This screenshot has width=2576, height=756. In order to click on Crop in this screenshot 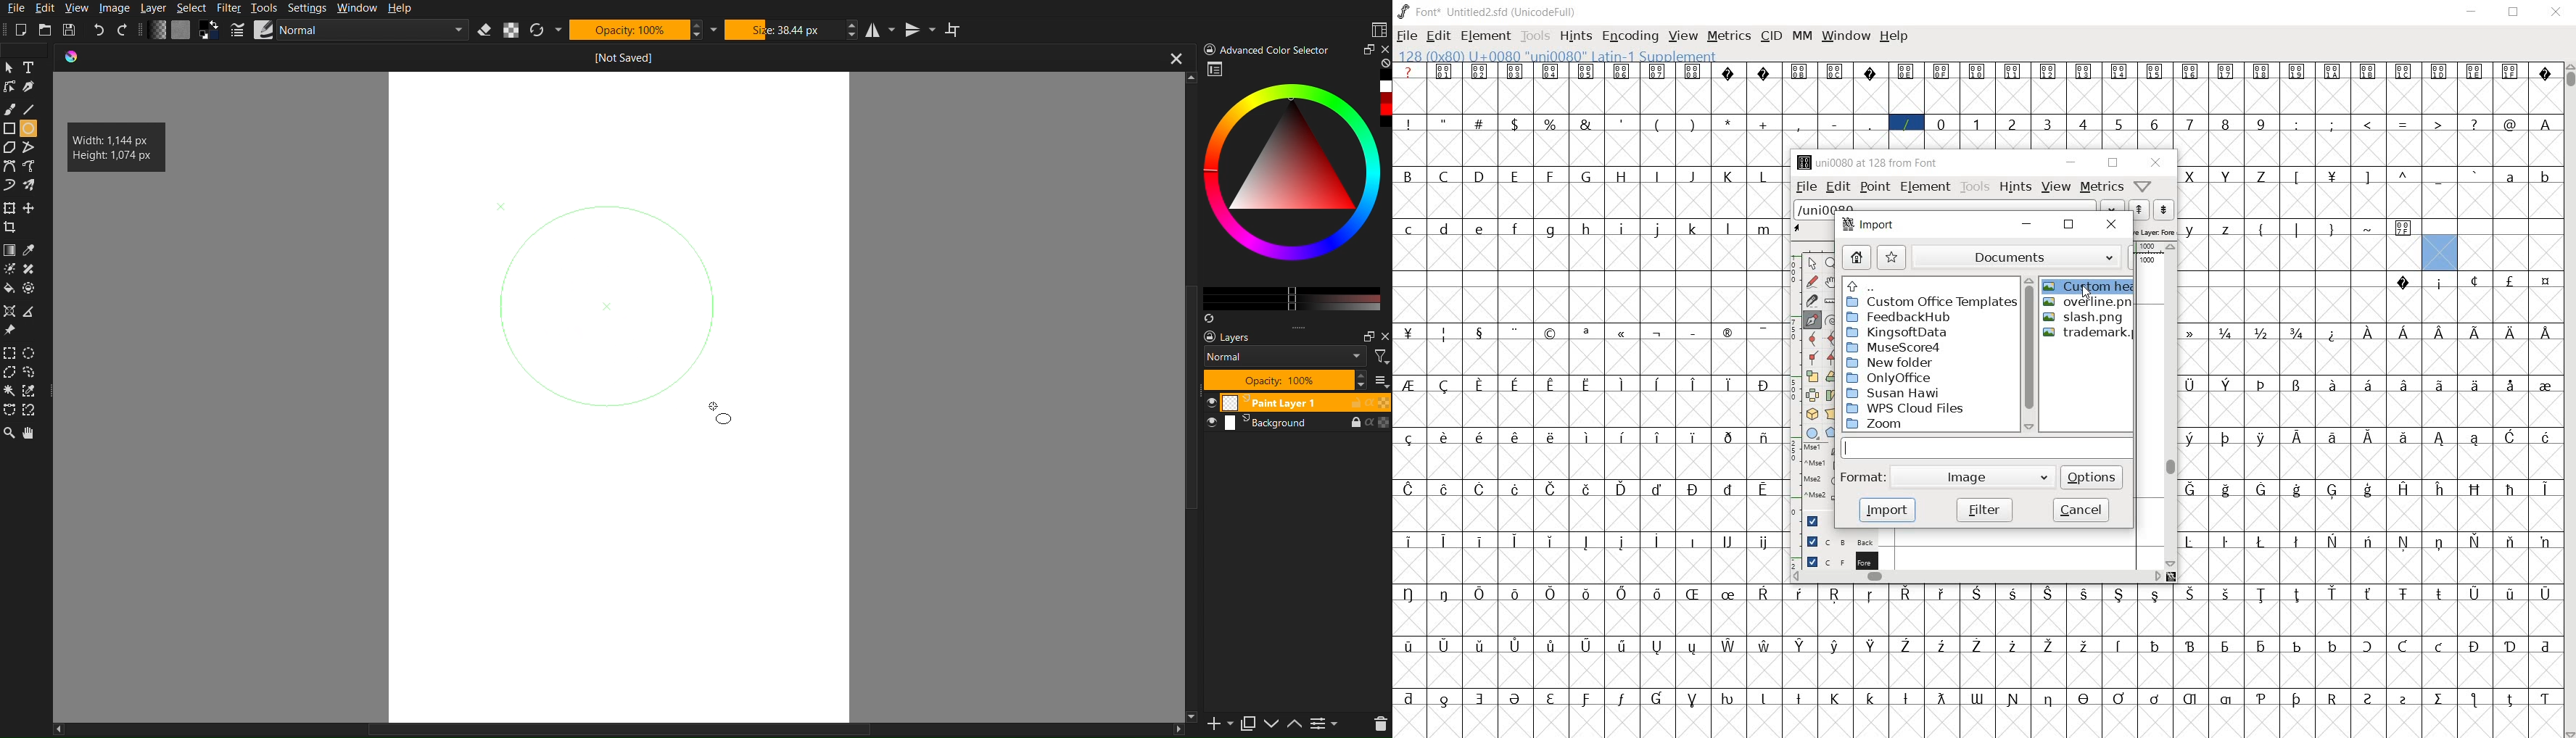, I will do `click(9, 227)`.